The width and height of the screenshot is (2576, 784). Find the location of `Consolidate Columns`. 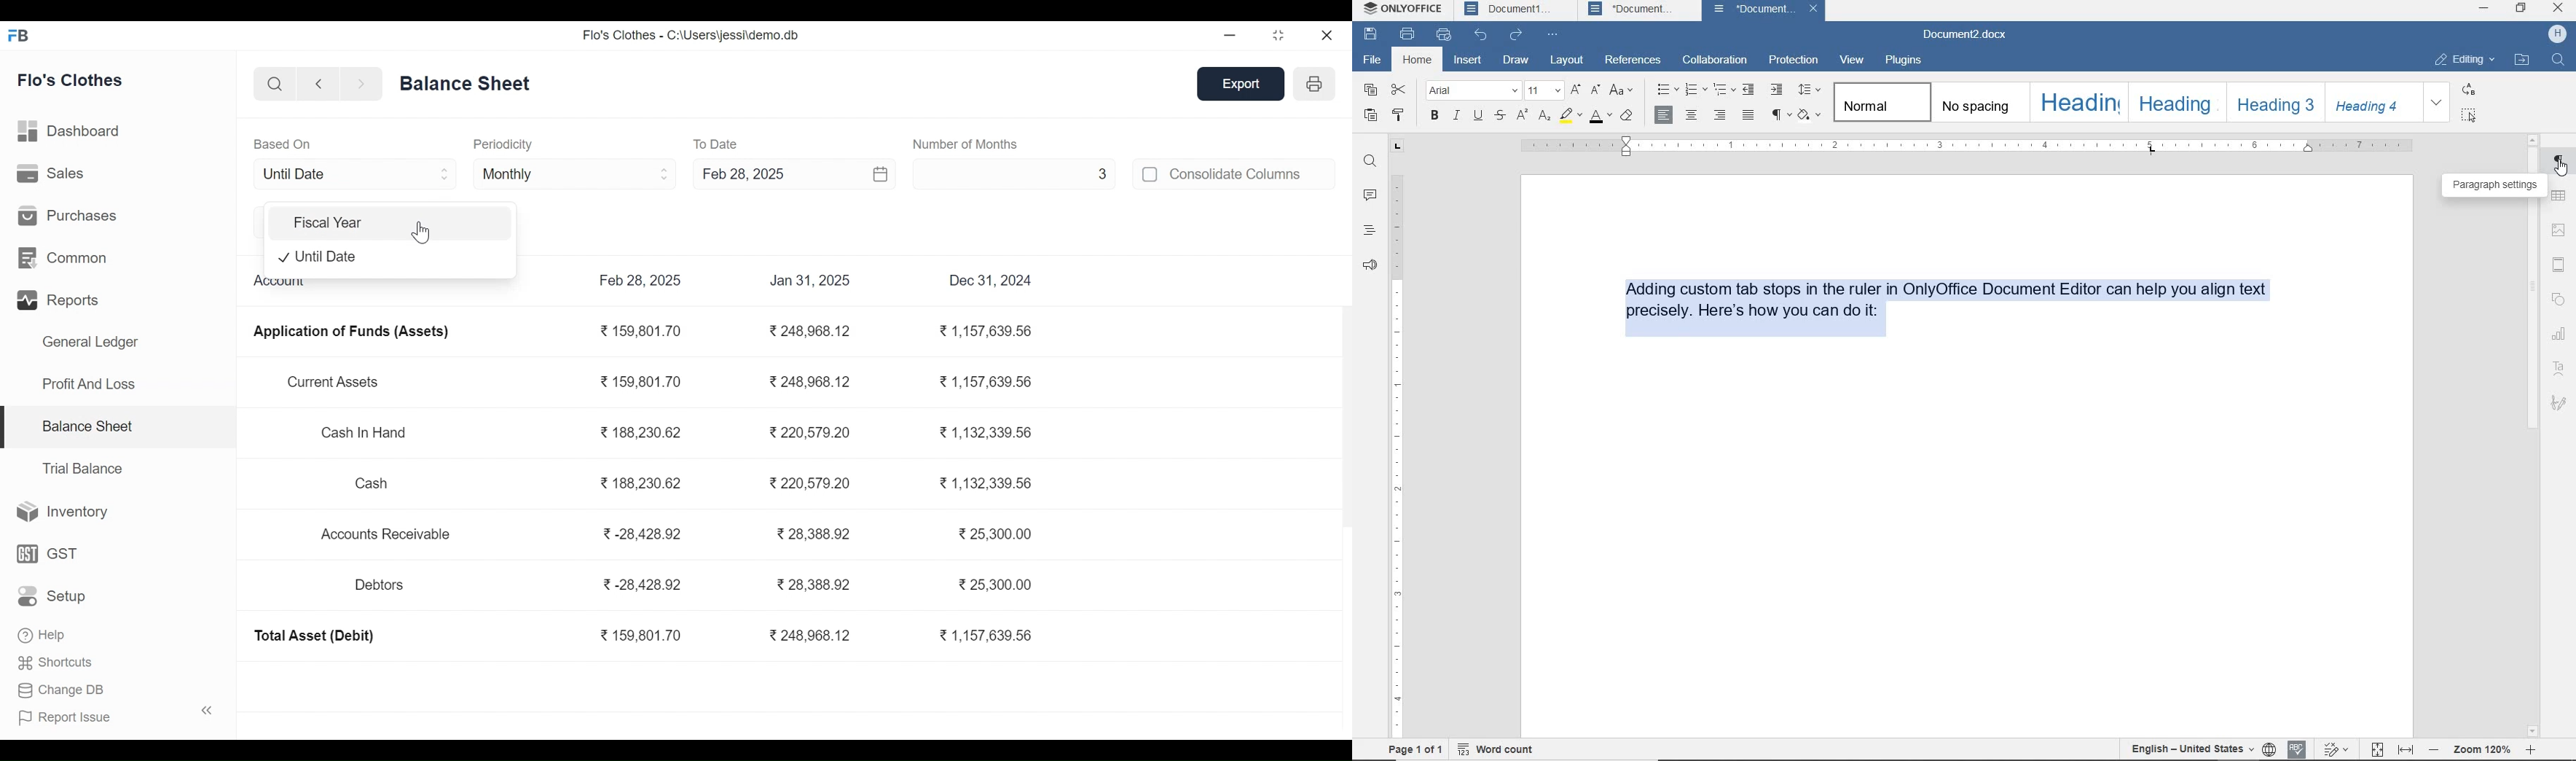

Consolidate Columns is located at coordinates (1252, 173).